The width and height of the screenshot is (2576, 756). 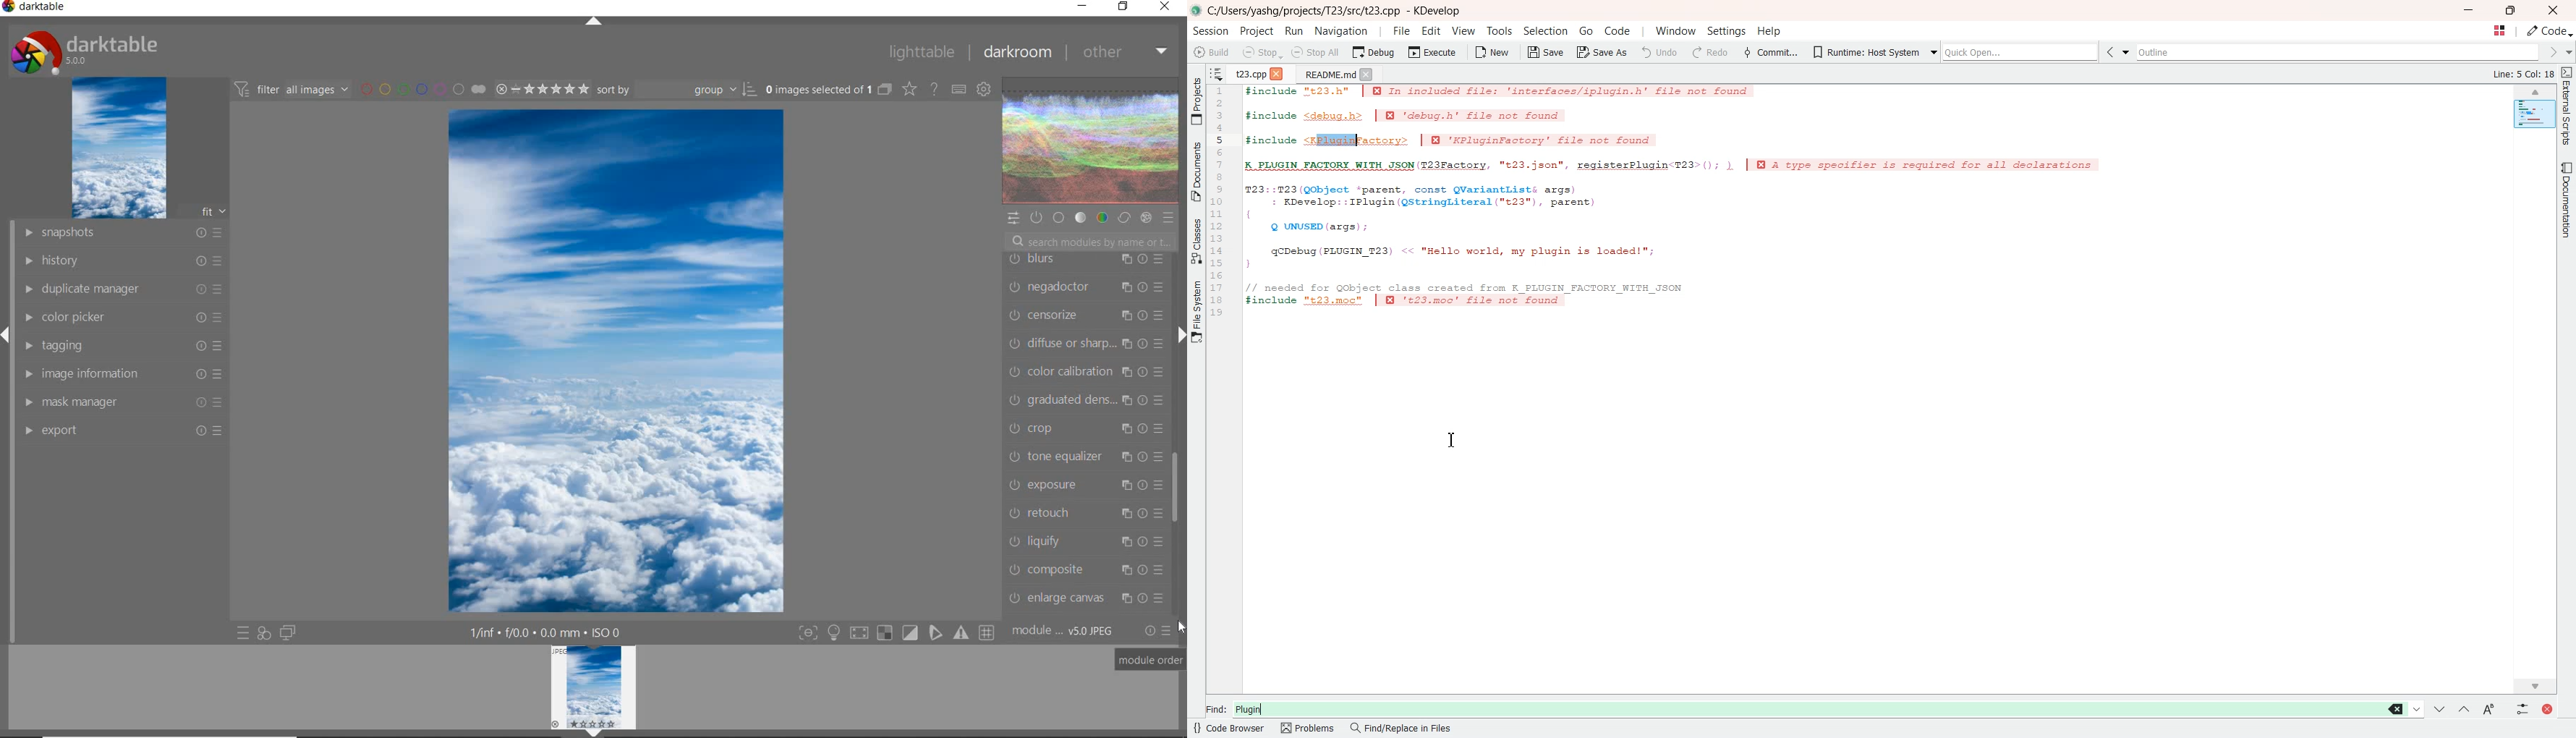 I want to click on EFFECT, so click(x=1146, y=218).